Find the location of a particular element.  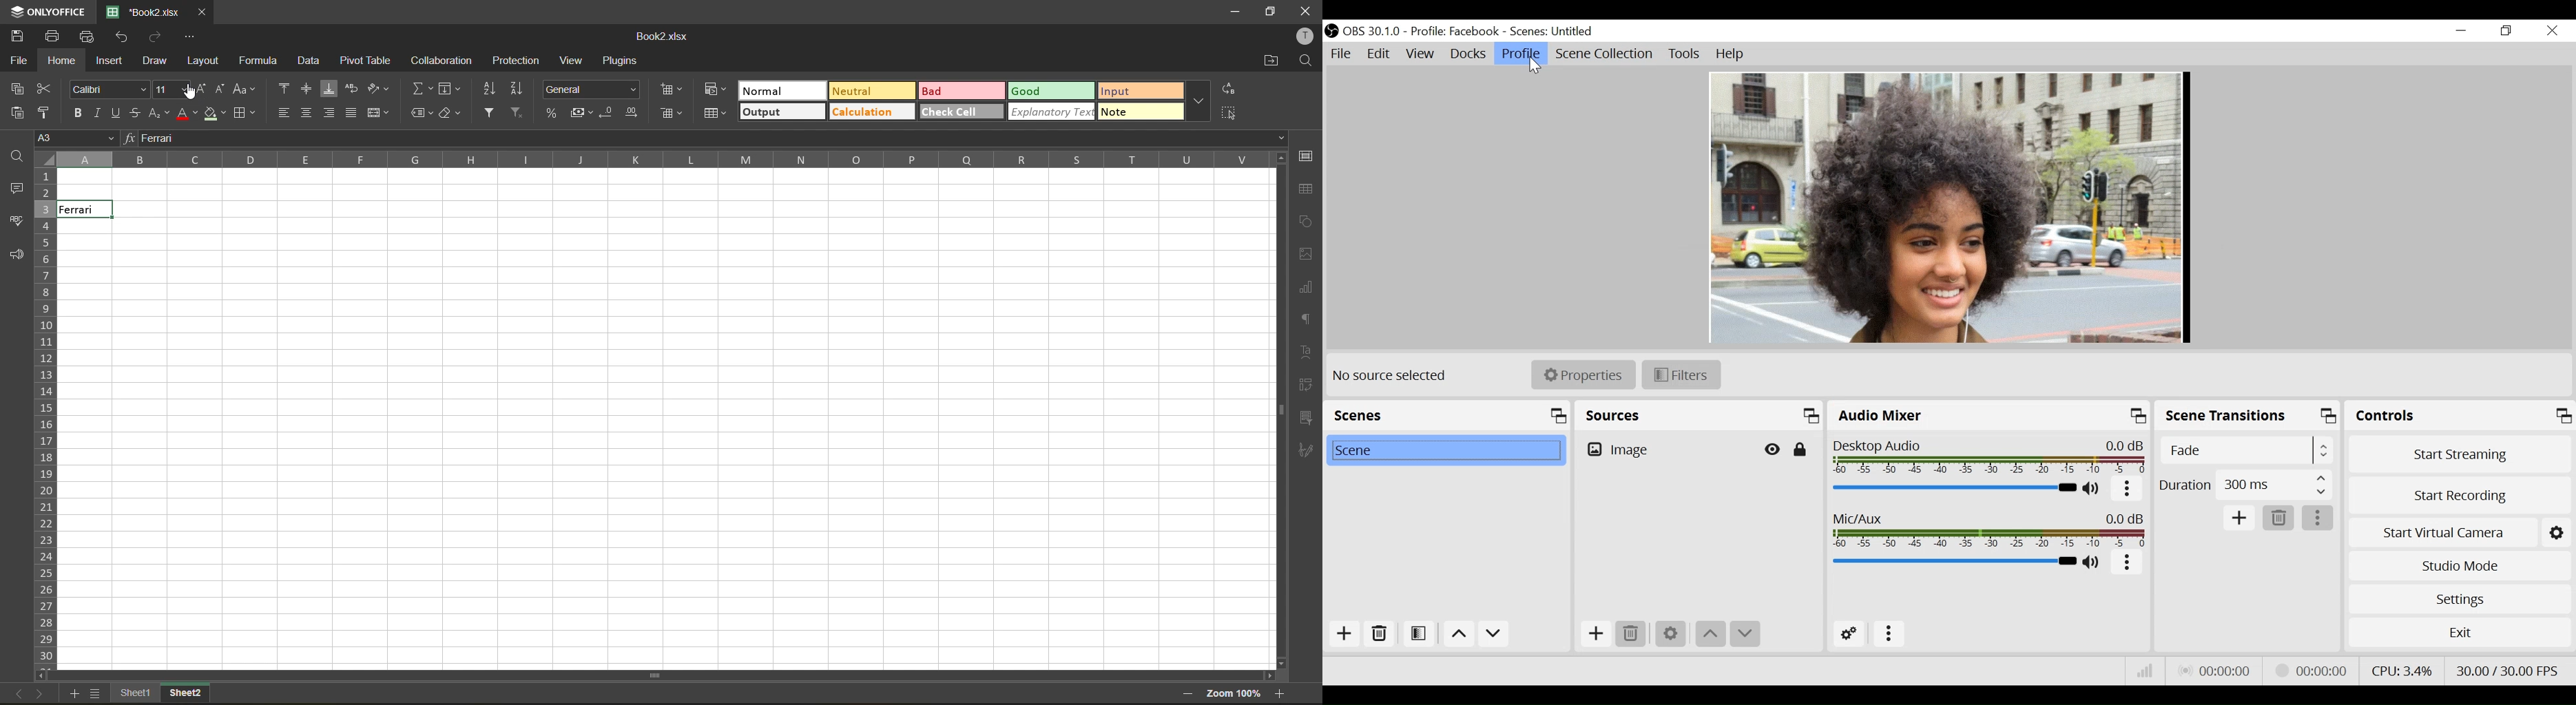

(Un)lock is located at coordinates (1800, 450).